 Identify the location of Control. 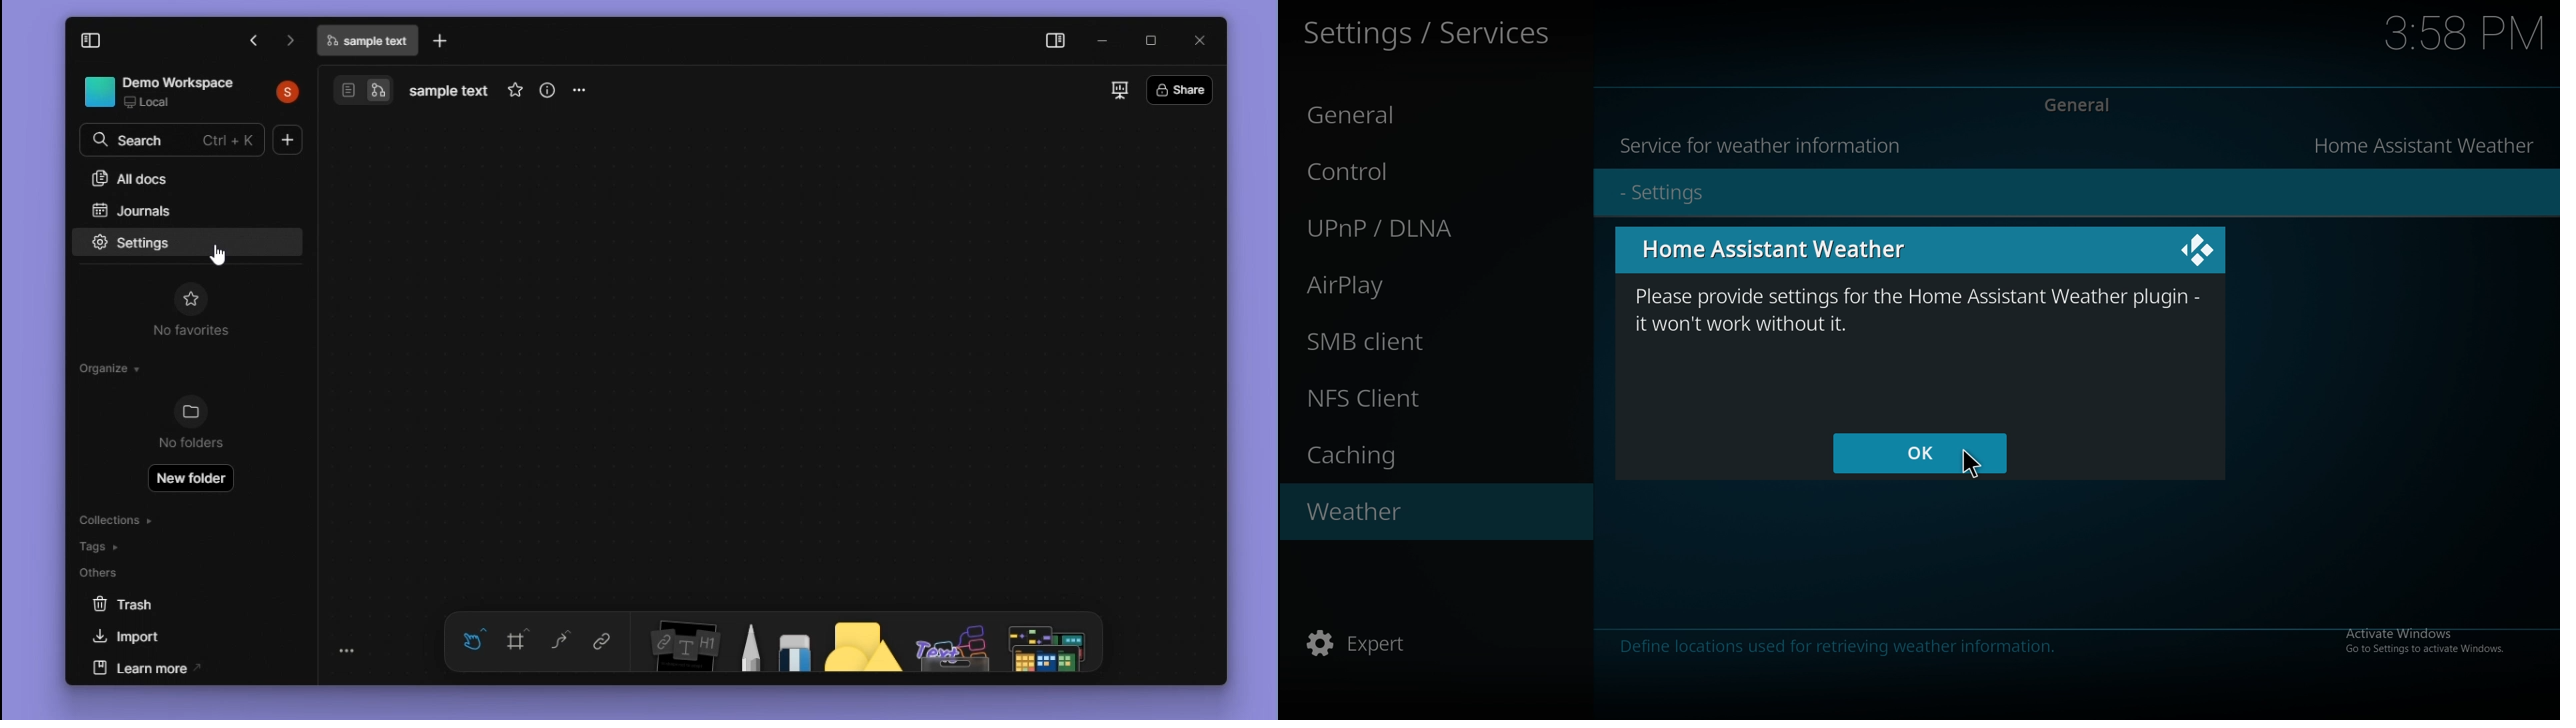
(1405, 169).